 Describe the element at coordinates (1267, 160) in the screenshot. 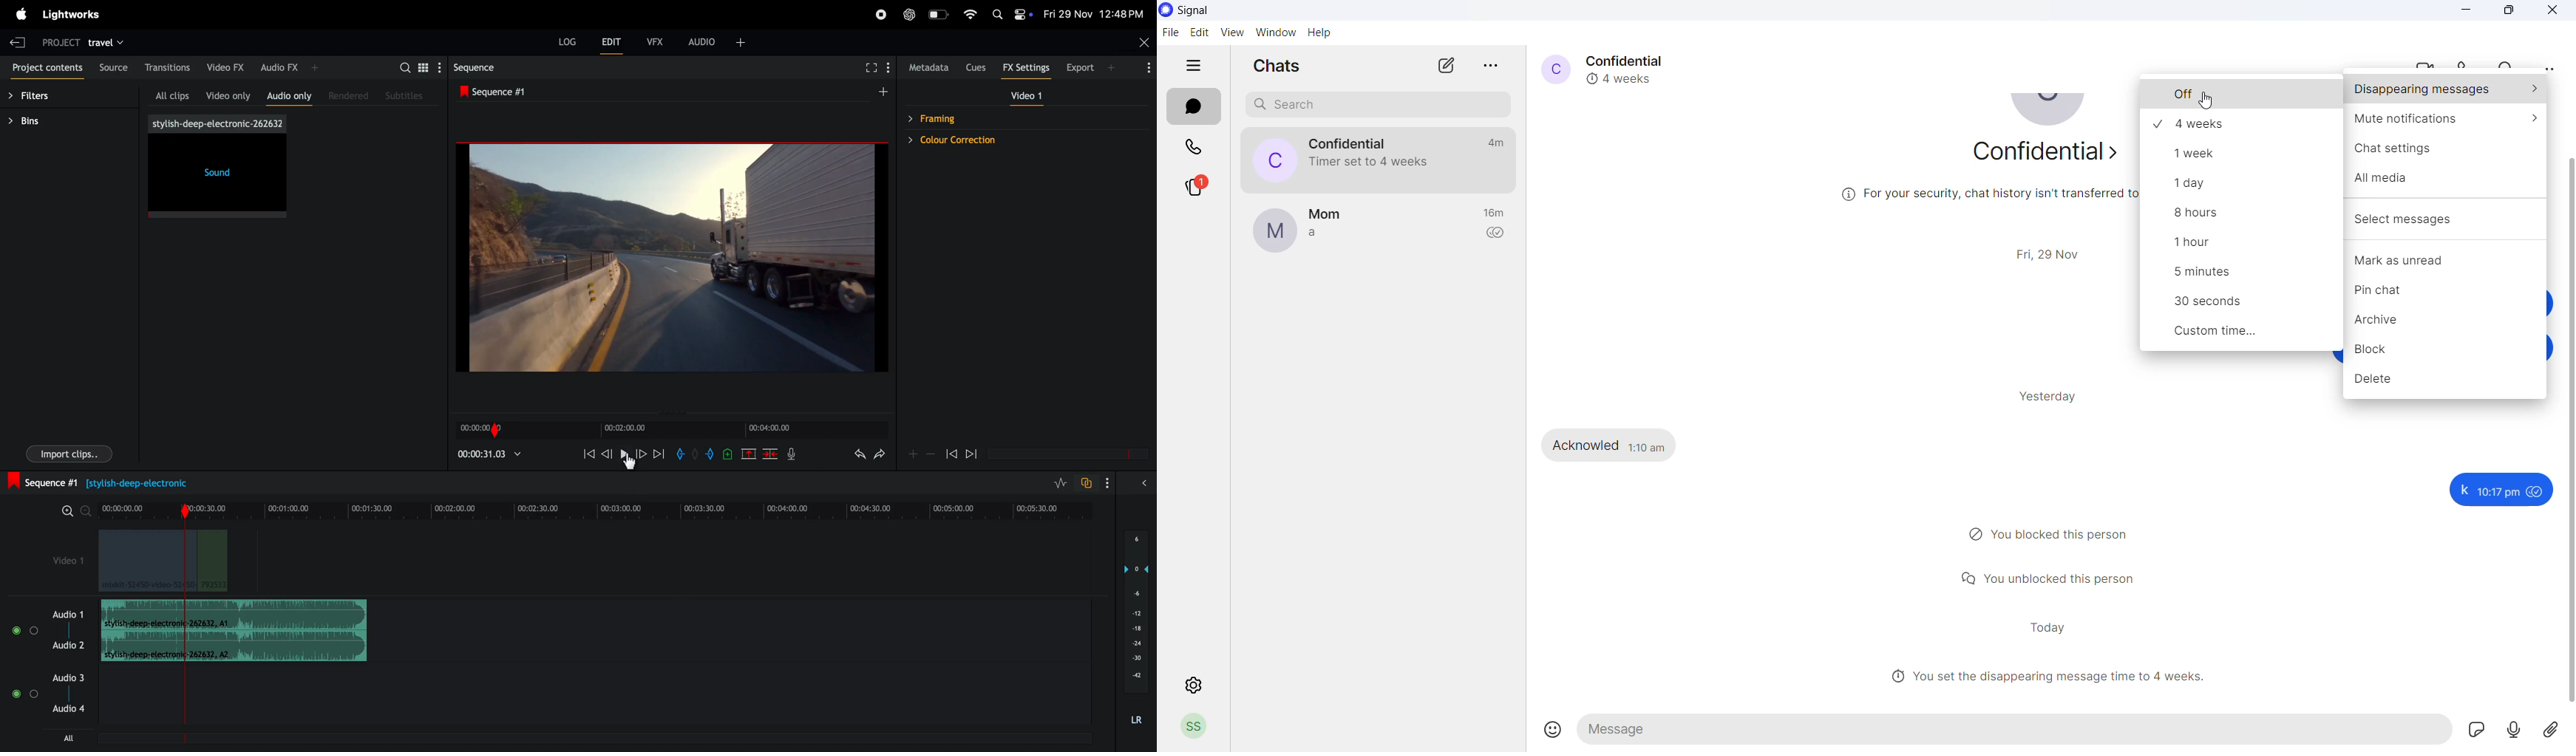

I see `profile picture` at that location.